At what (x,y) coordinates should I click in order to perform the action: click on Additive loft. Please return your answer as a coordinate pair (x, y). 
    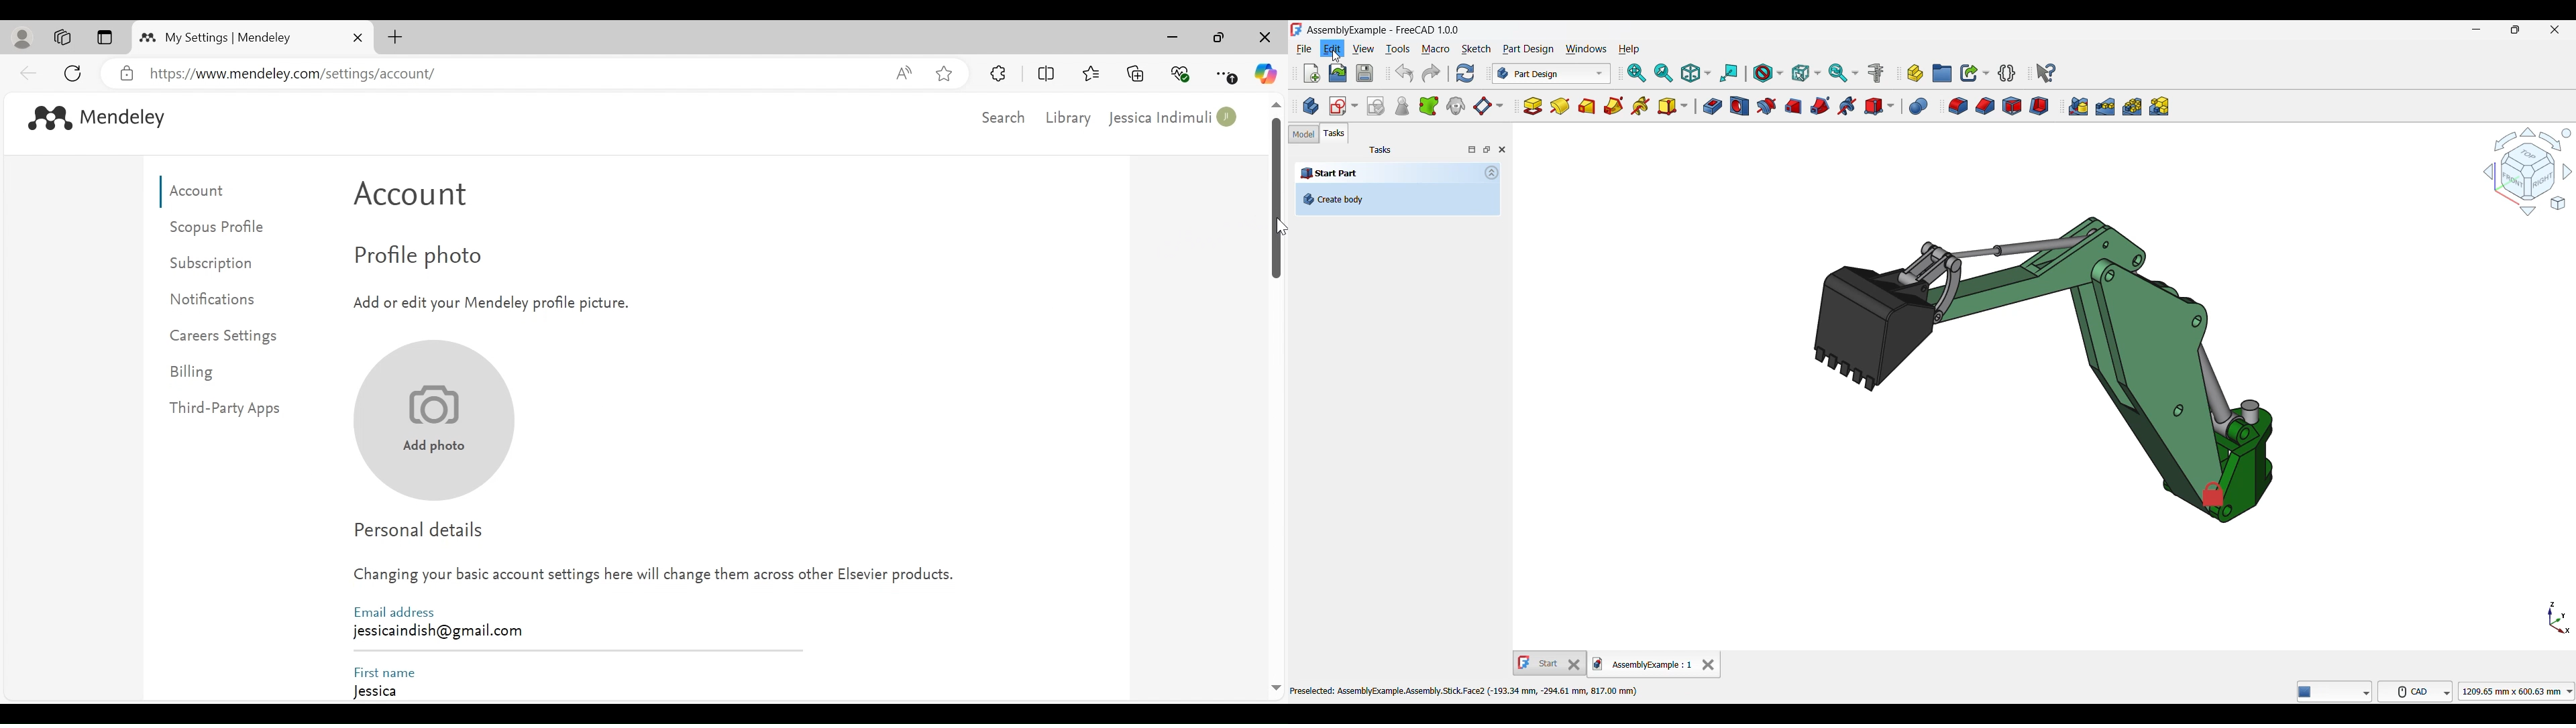
    Looking at the image, I should click on (1587, 107).